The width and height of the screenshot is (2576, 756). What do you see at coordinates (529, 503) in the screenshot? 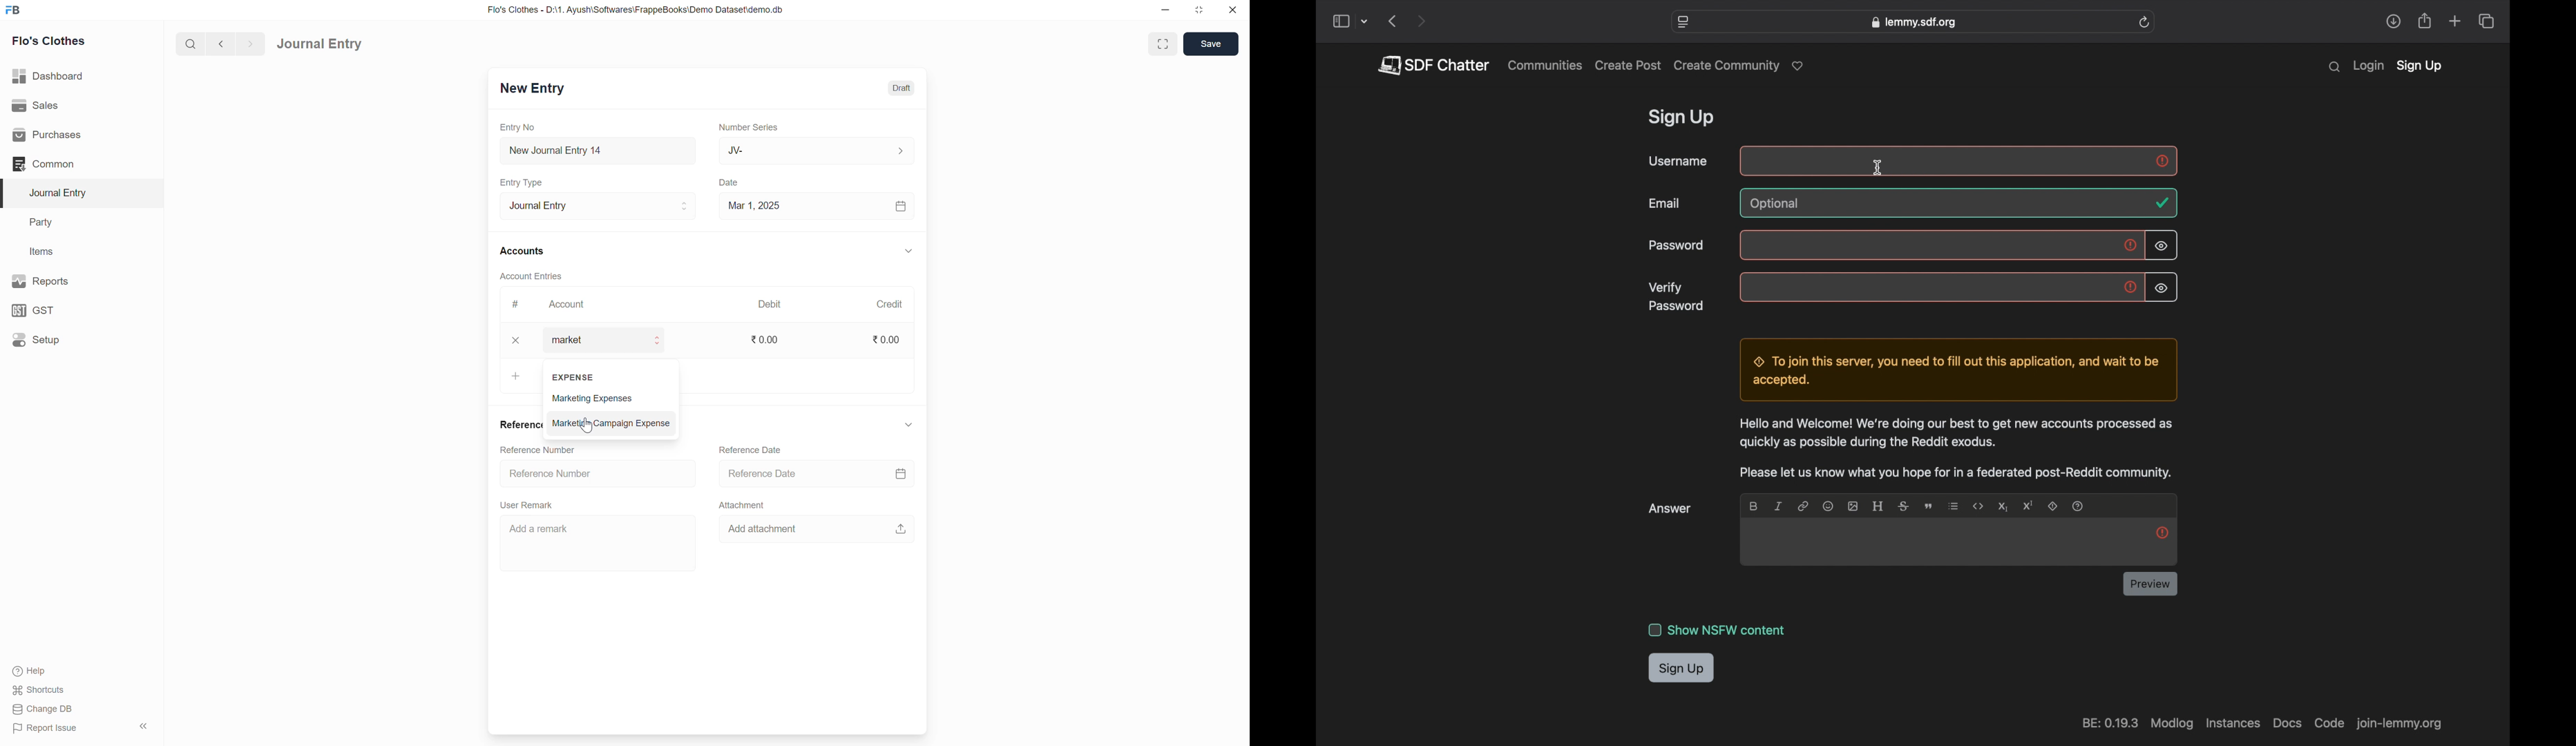
I see `User Remark` at bounding box center [529, 503].